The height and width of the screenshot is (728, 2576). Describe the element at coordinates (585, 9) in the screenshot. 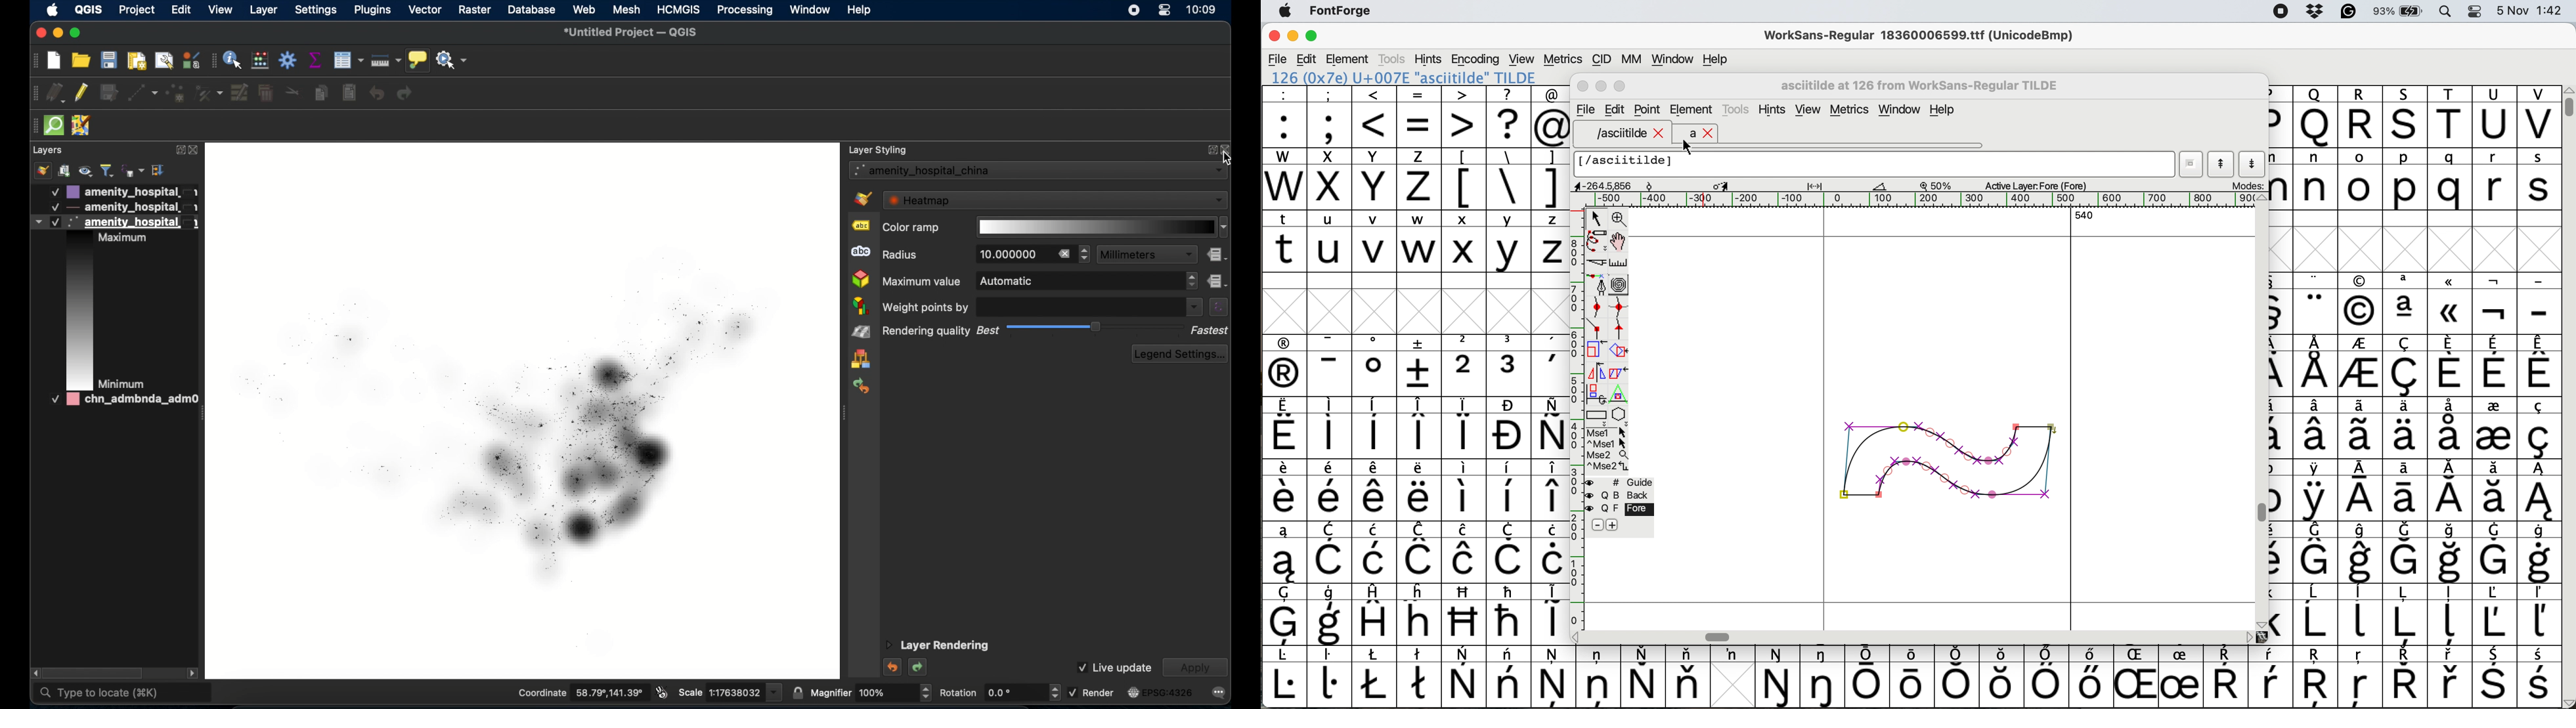

I see `web` at that location.